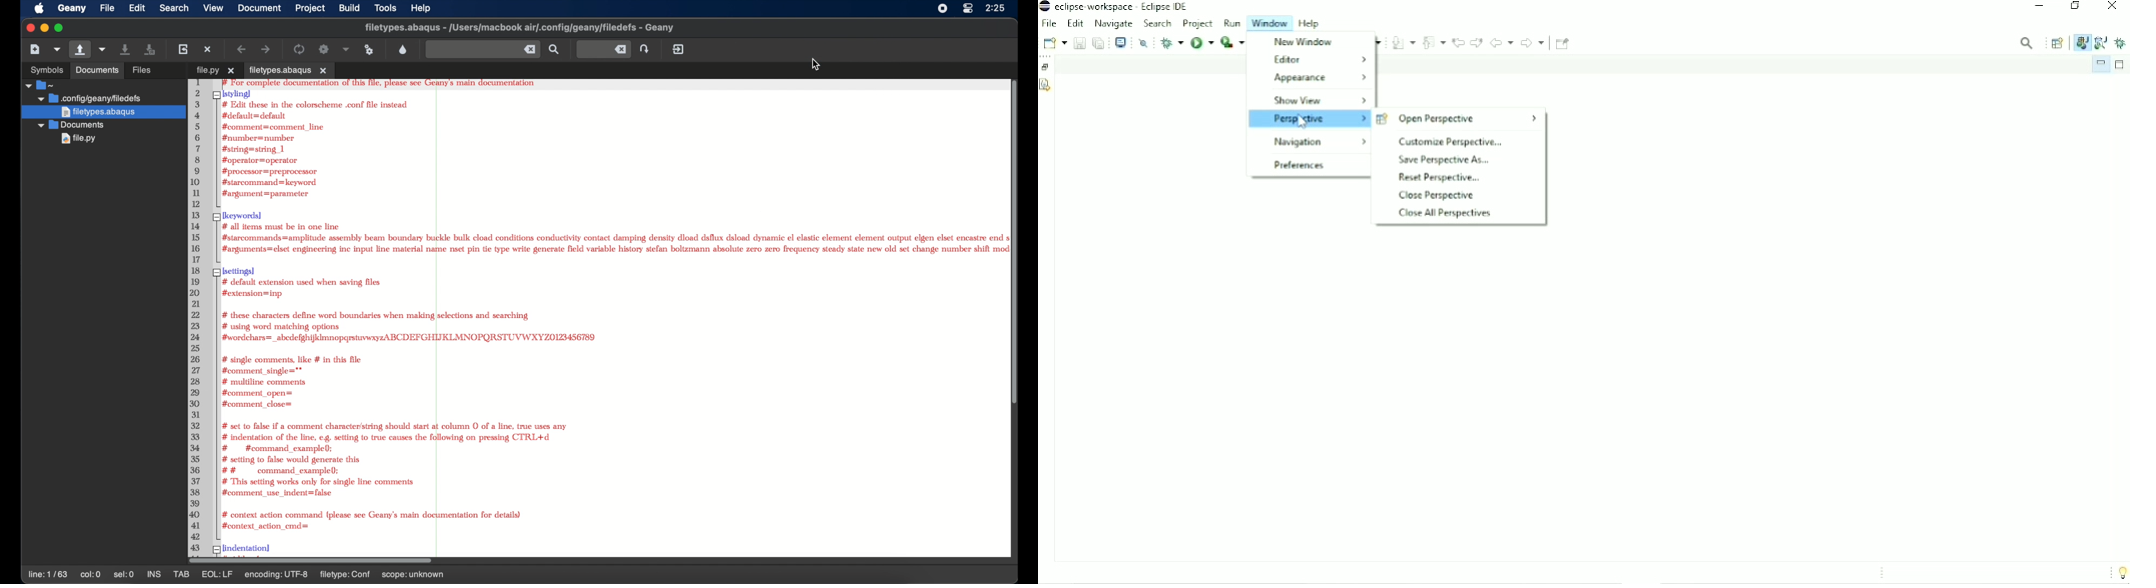  Describe the element at coordinates (1534, 42) in the screenshot. I see `Forward ` at that location.